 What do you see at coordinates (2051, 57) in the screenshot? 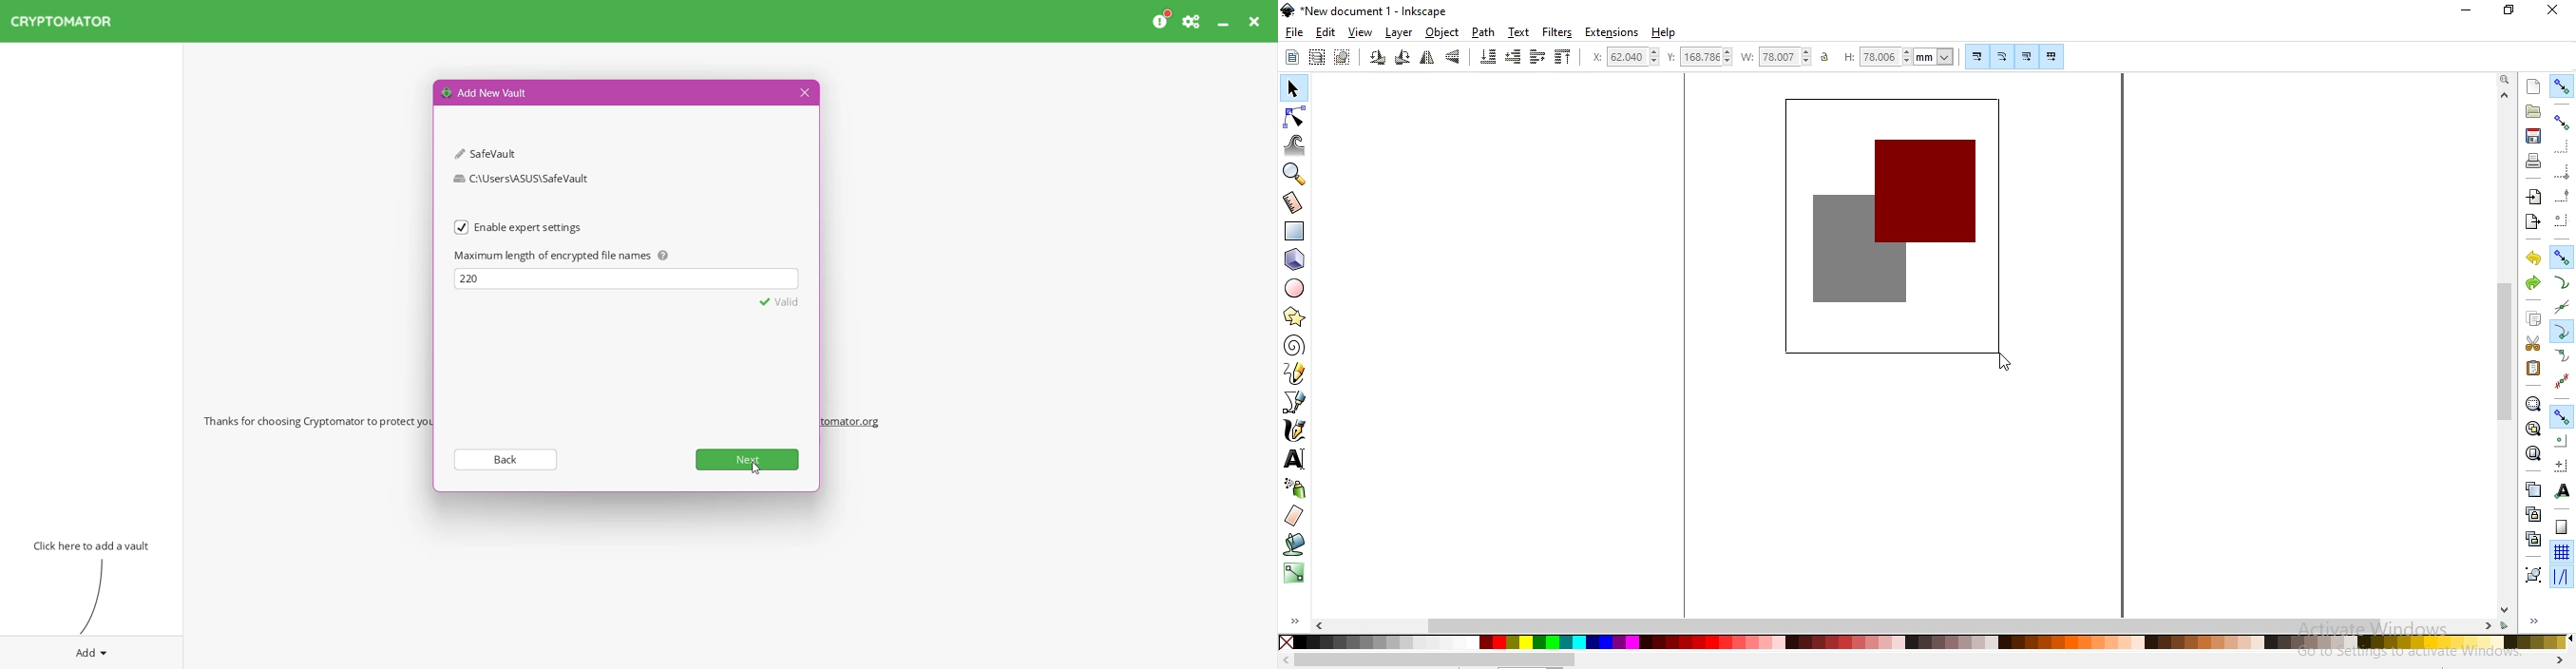
I see `move patterns along with object` at bounding box center [2051, 57].